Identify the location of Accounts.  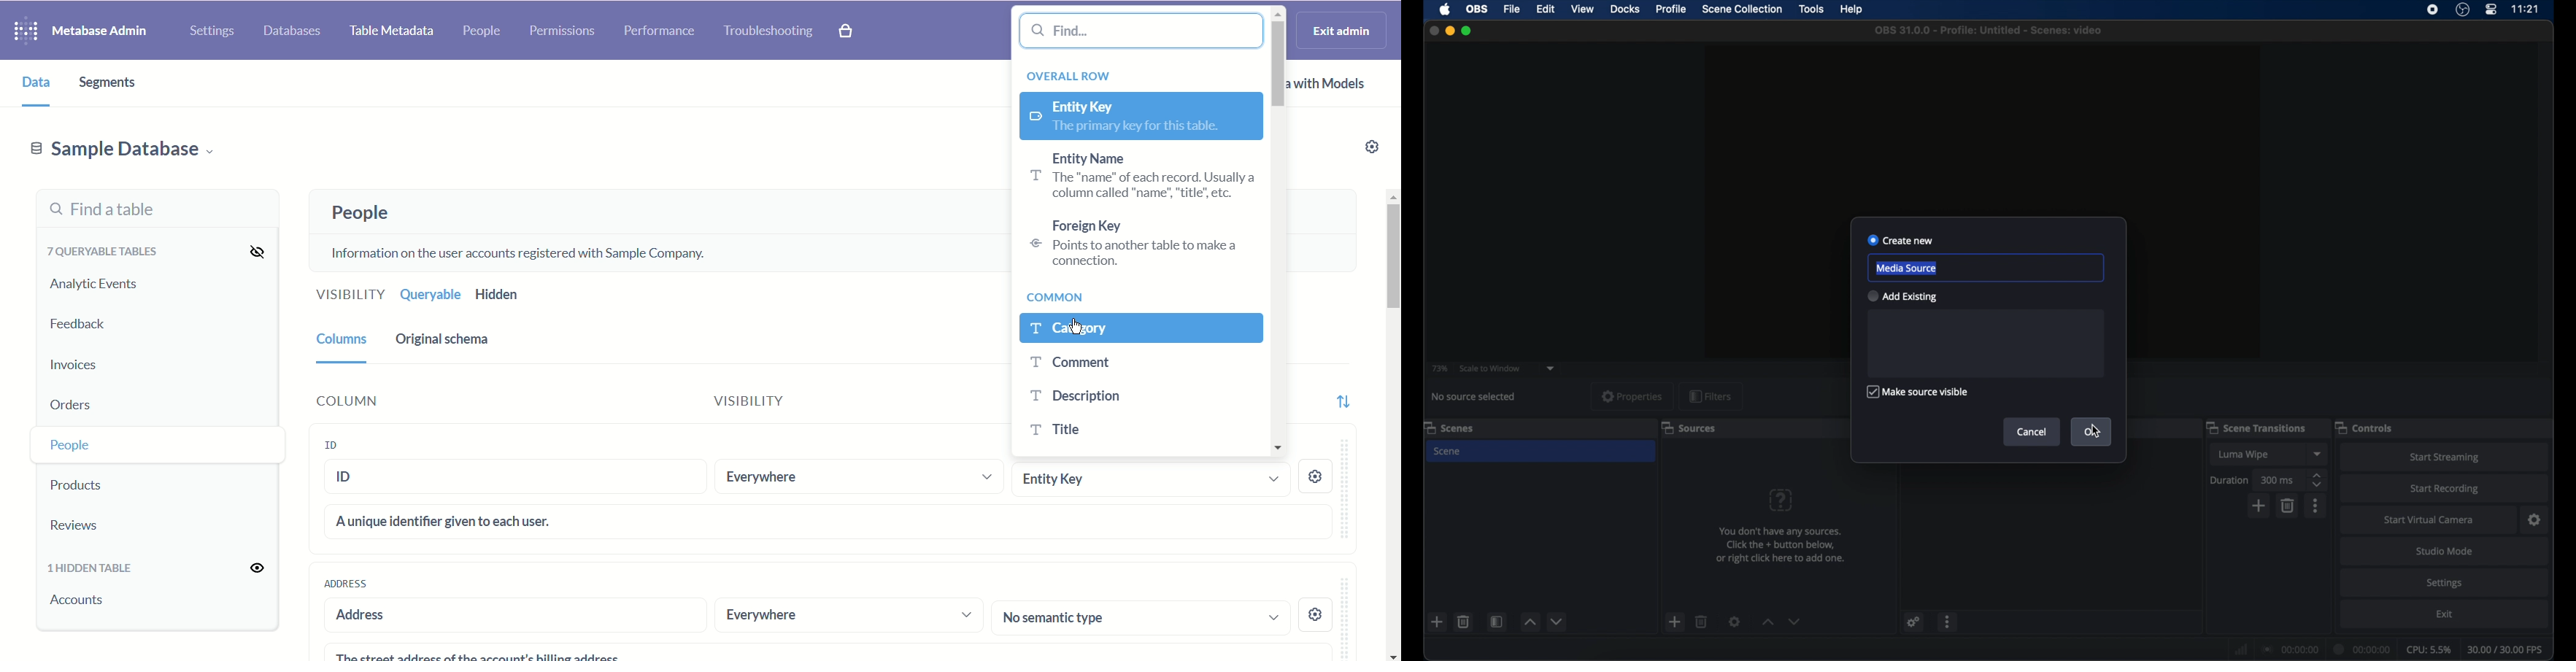
(81, 608).